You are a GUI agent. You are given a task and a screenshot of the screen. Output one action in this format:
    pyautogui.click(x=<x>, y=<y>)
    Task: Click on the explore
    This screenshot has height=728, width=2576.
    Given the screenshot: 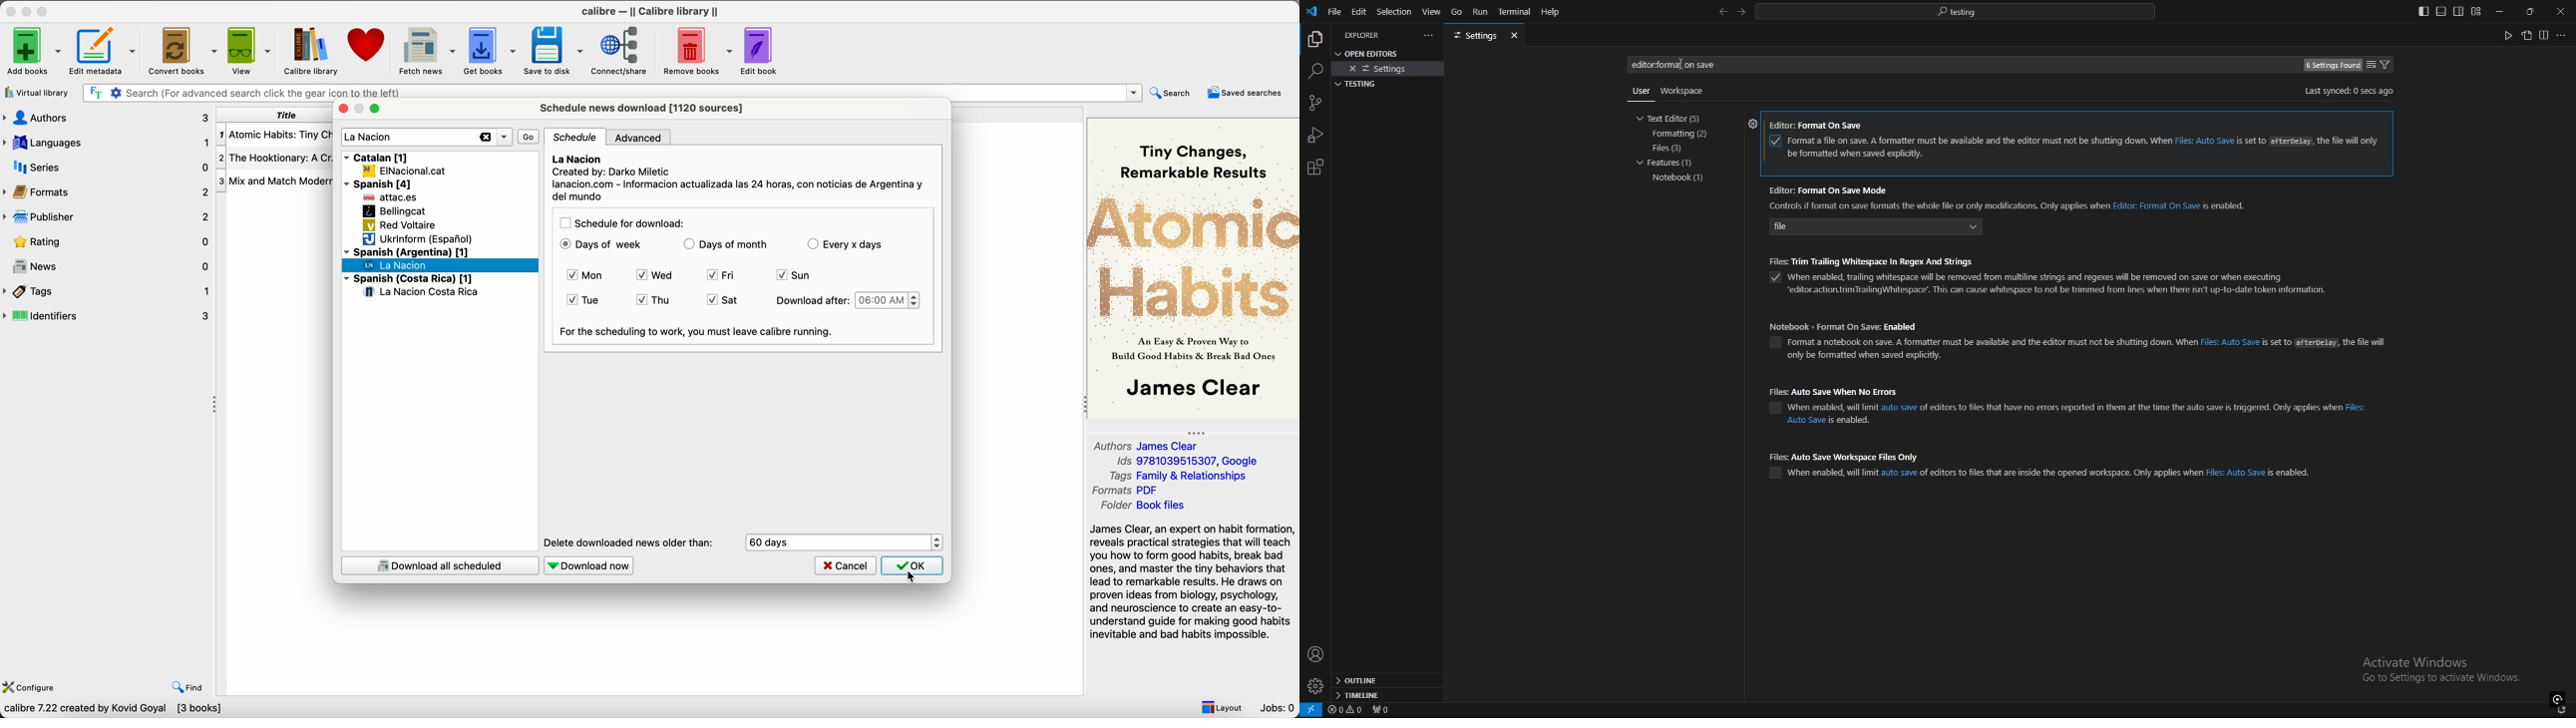 What is the action you would take?
    pyautogui.click(x=1314, y=38)
    